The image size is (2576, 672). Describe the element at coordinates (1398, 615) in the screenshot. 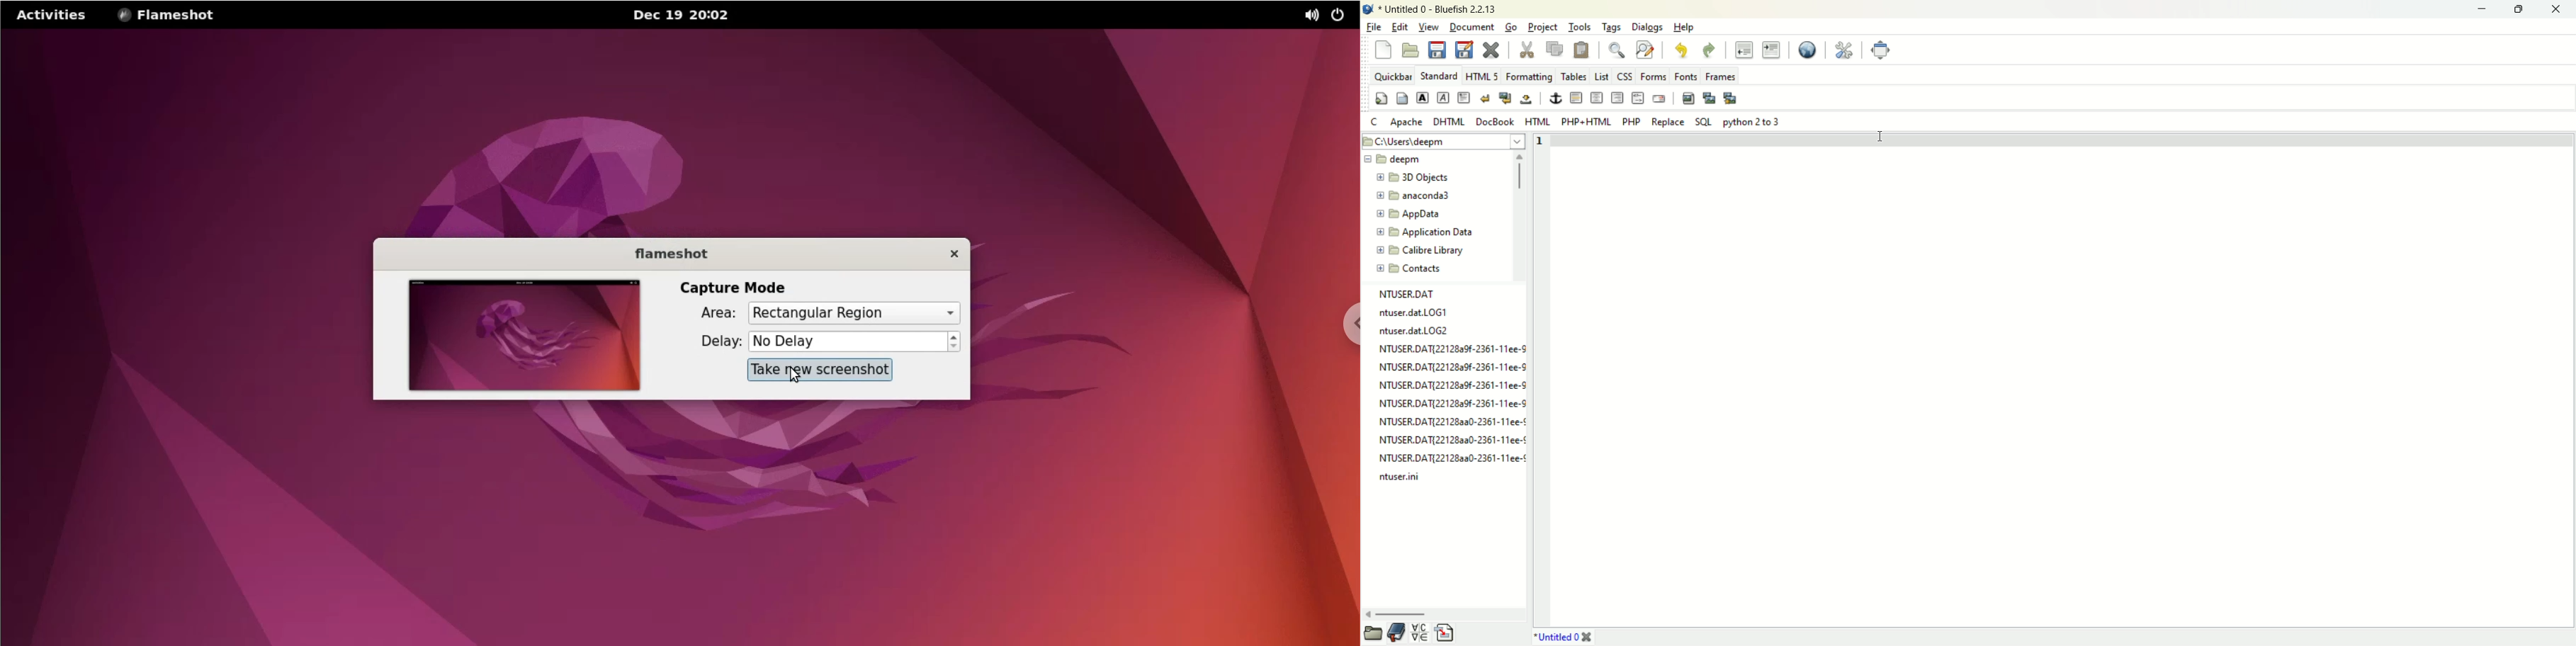

I see `horizontal scroll bar` at that location.